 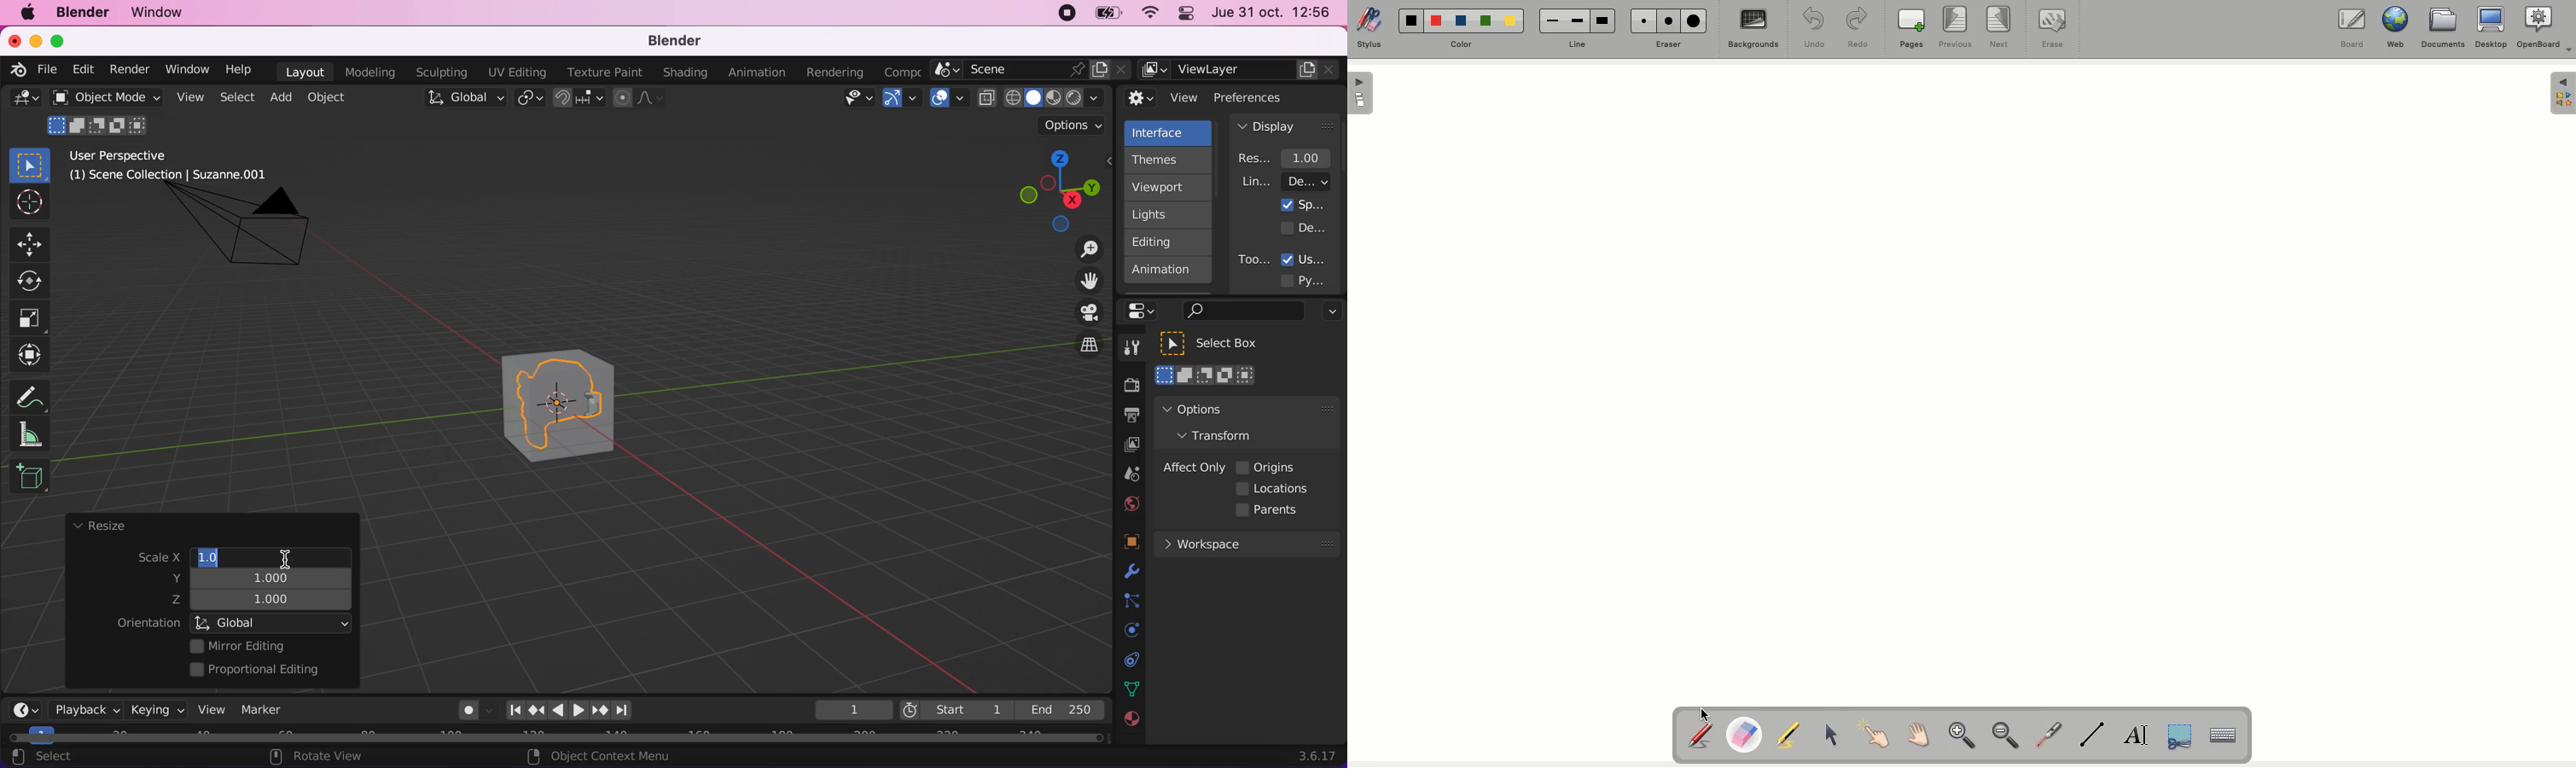 I want to click on annotate, so click(x=35, y=394).